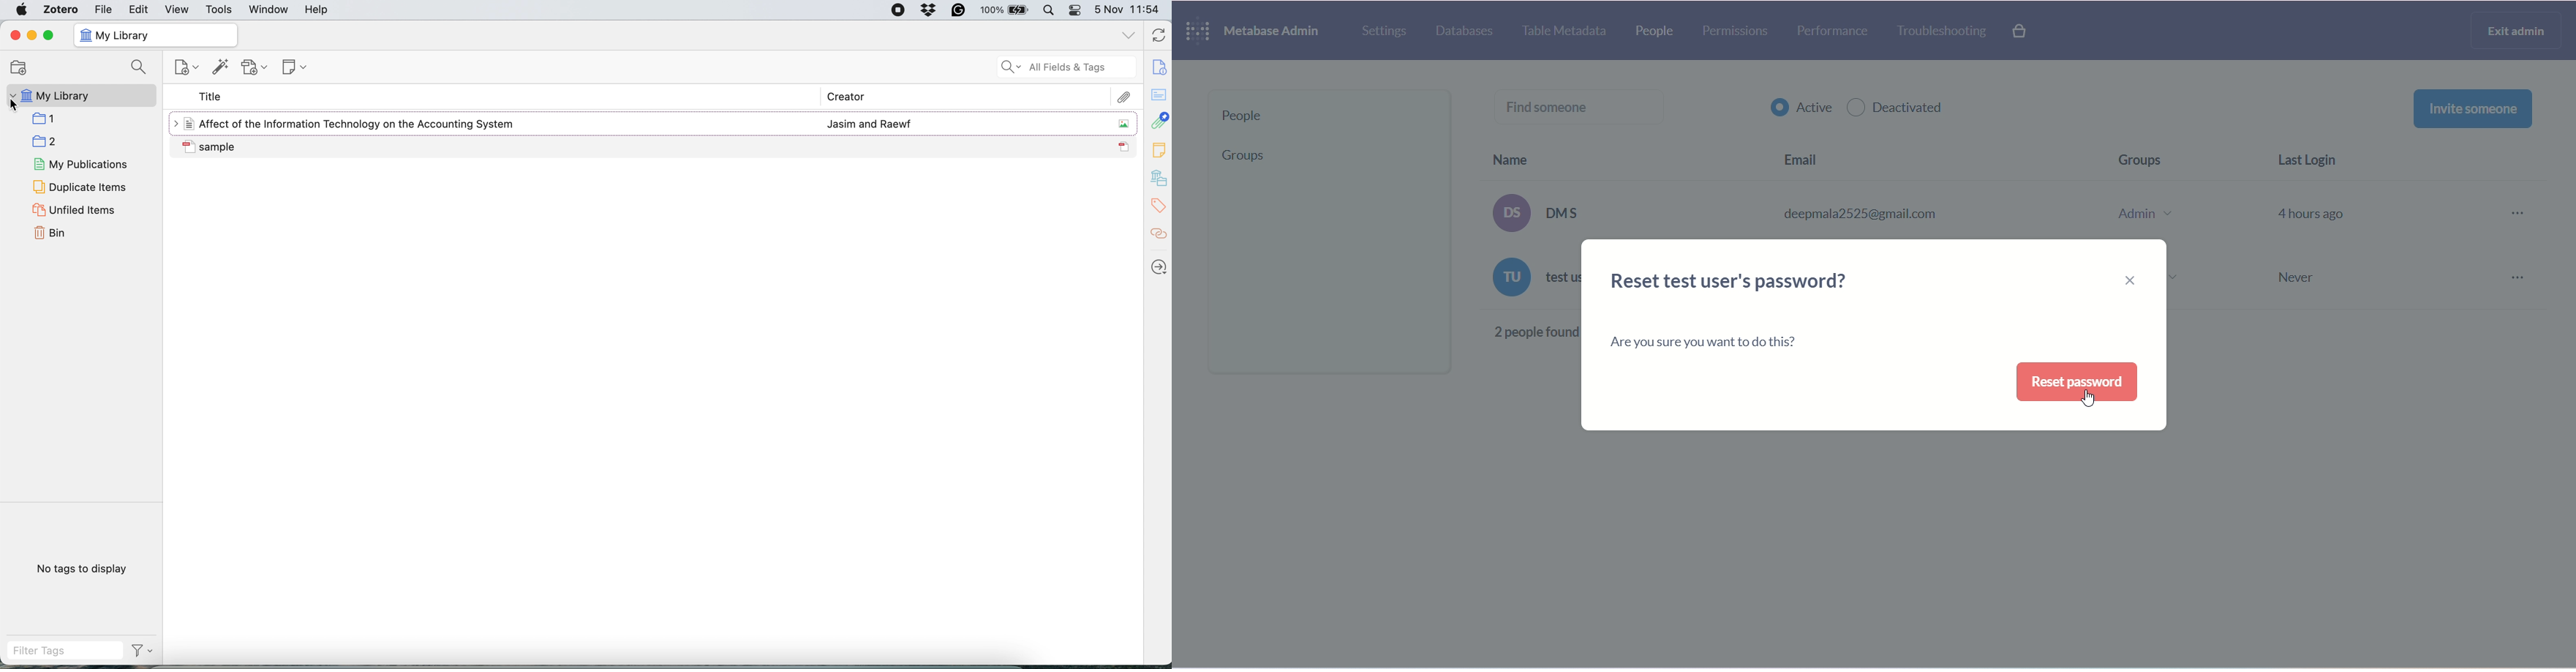 This screenshot has width=2576, height=672. Describe the element at coordinates (46, 120) in the screenshot. I see `Folder: 1` at that location.